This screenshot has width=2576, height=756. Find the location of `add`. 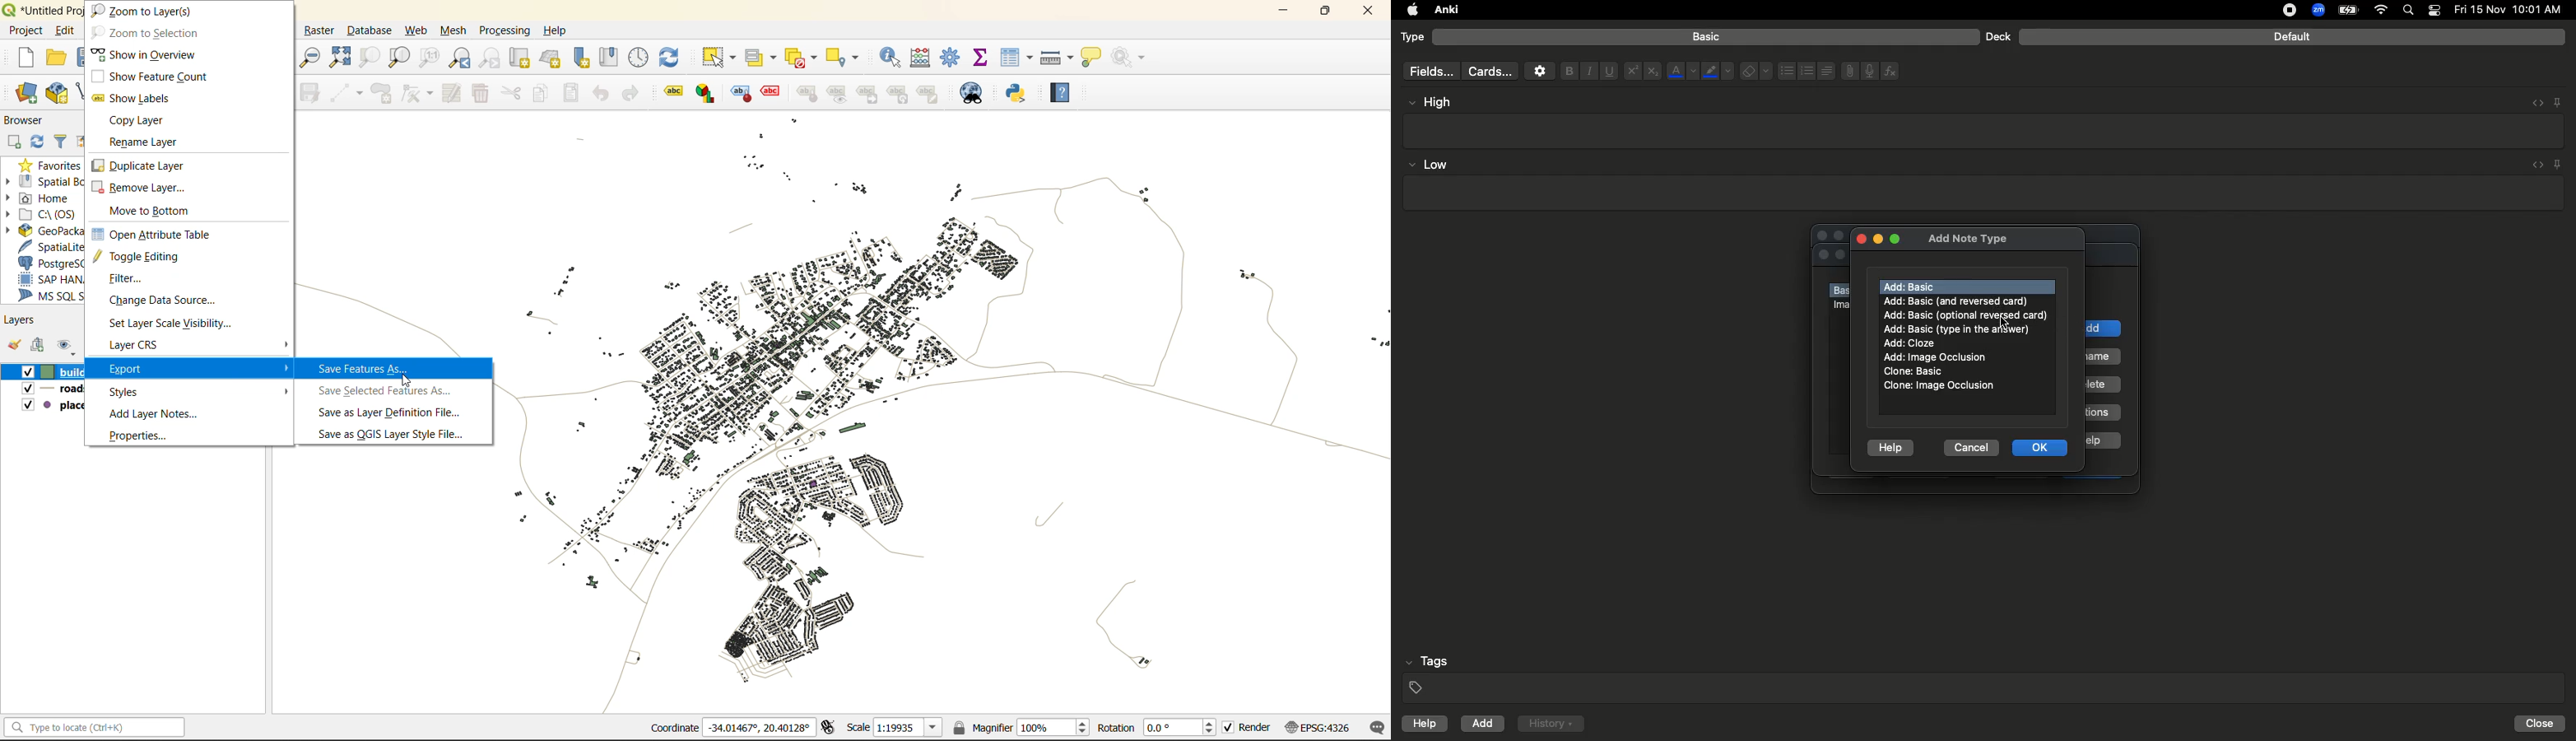

add is located at coordinates (17, 140).